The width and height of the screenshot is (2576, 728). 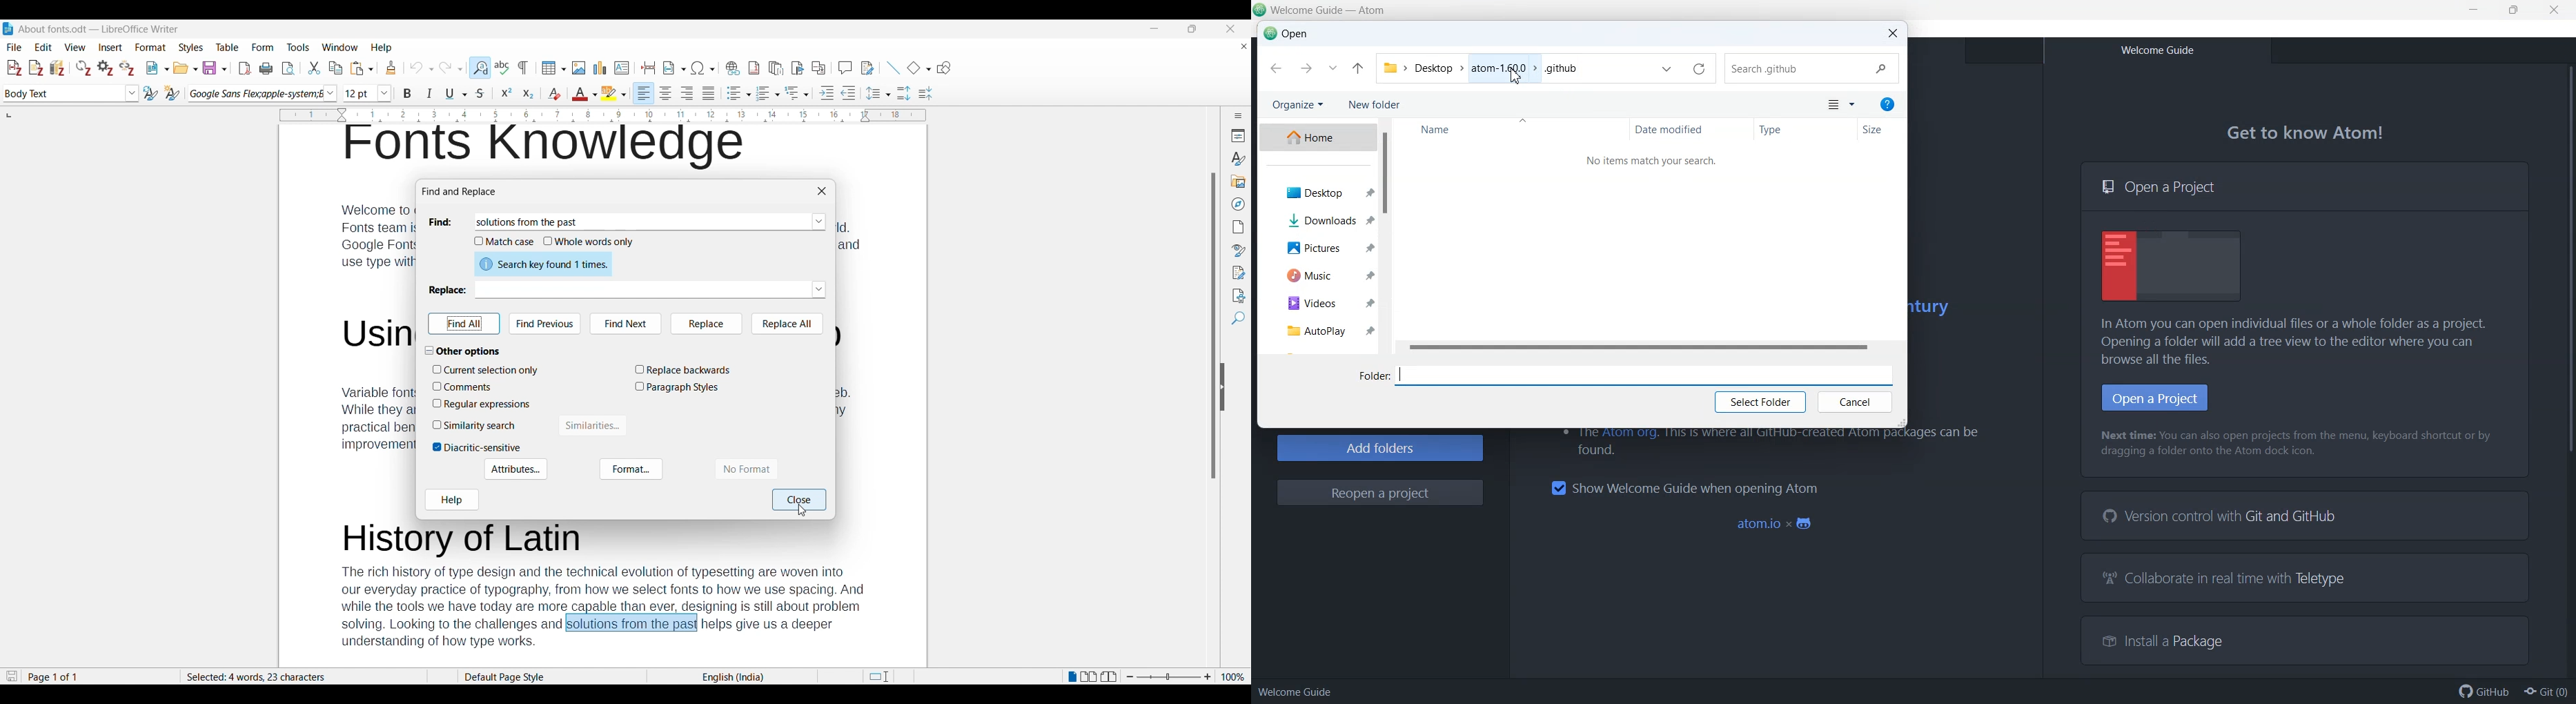 I want to click on Italics, so click(x=430, y=93).